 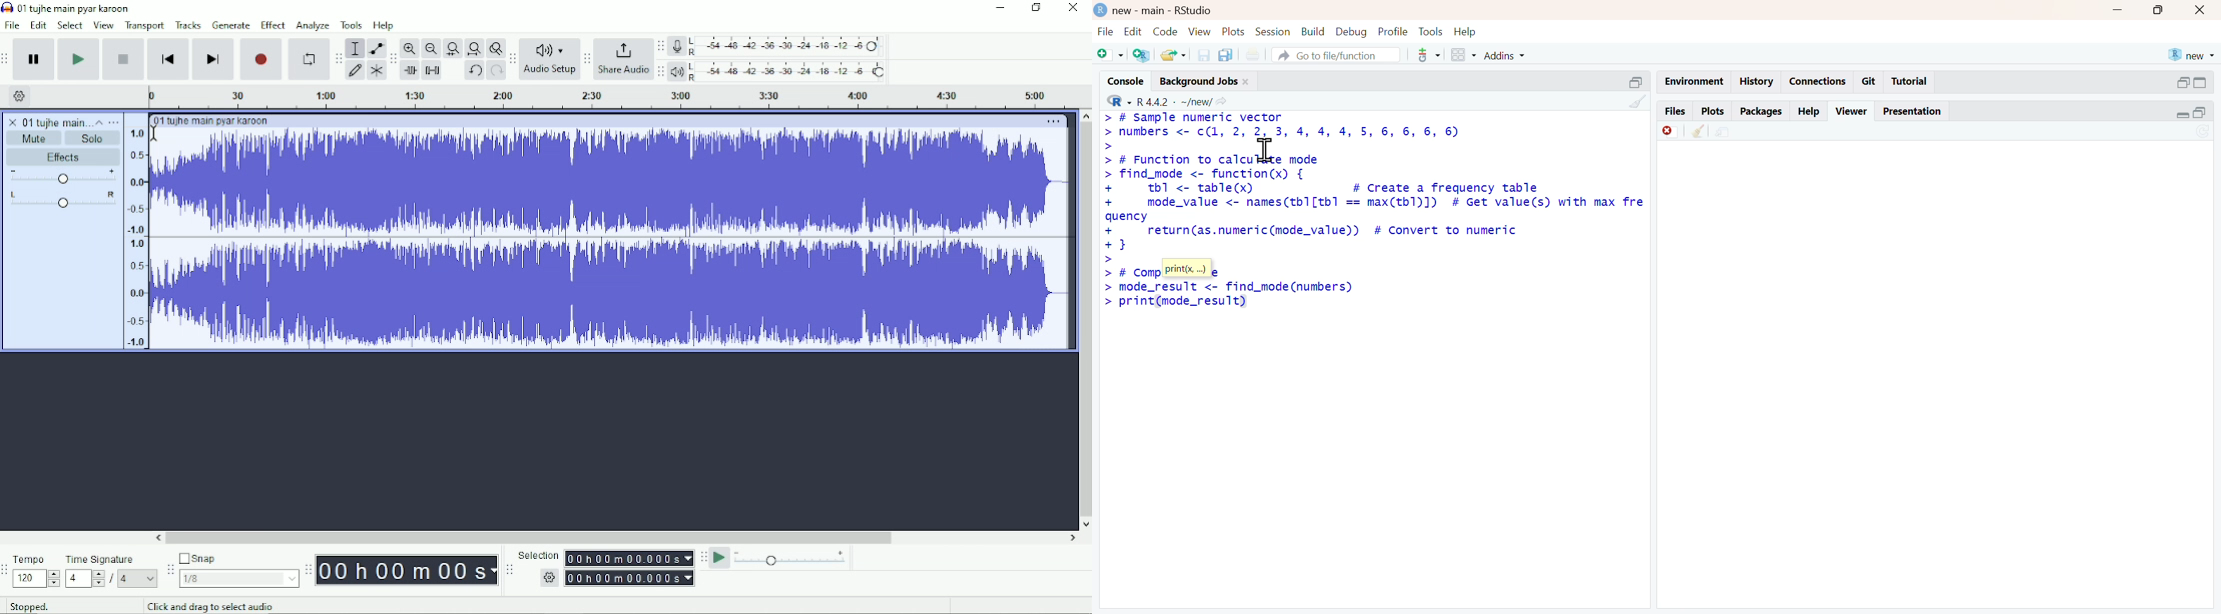 What do you see at coordinates (1226, 55) in the screenshot?
I see `copy` at bounding box center [1226, 55].